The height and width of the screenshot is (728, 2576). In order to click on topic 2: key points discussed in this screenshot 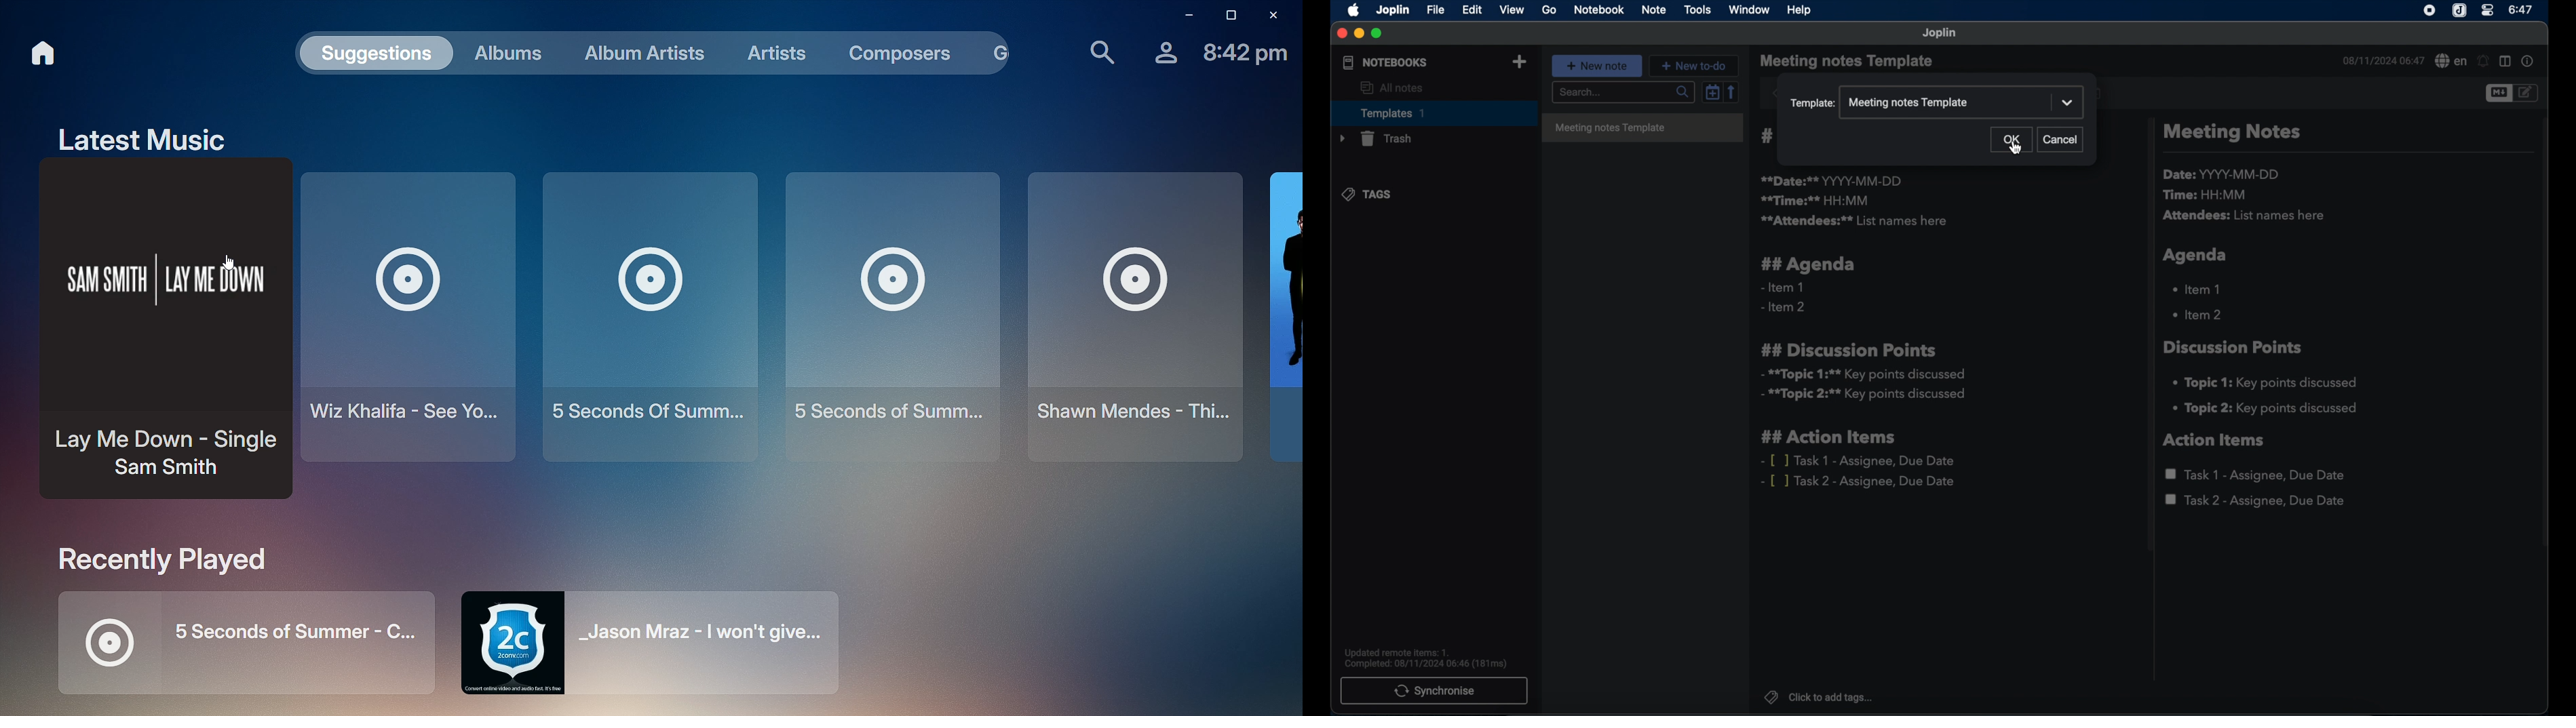, I will do `click(2266, 408)`.